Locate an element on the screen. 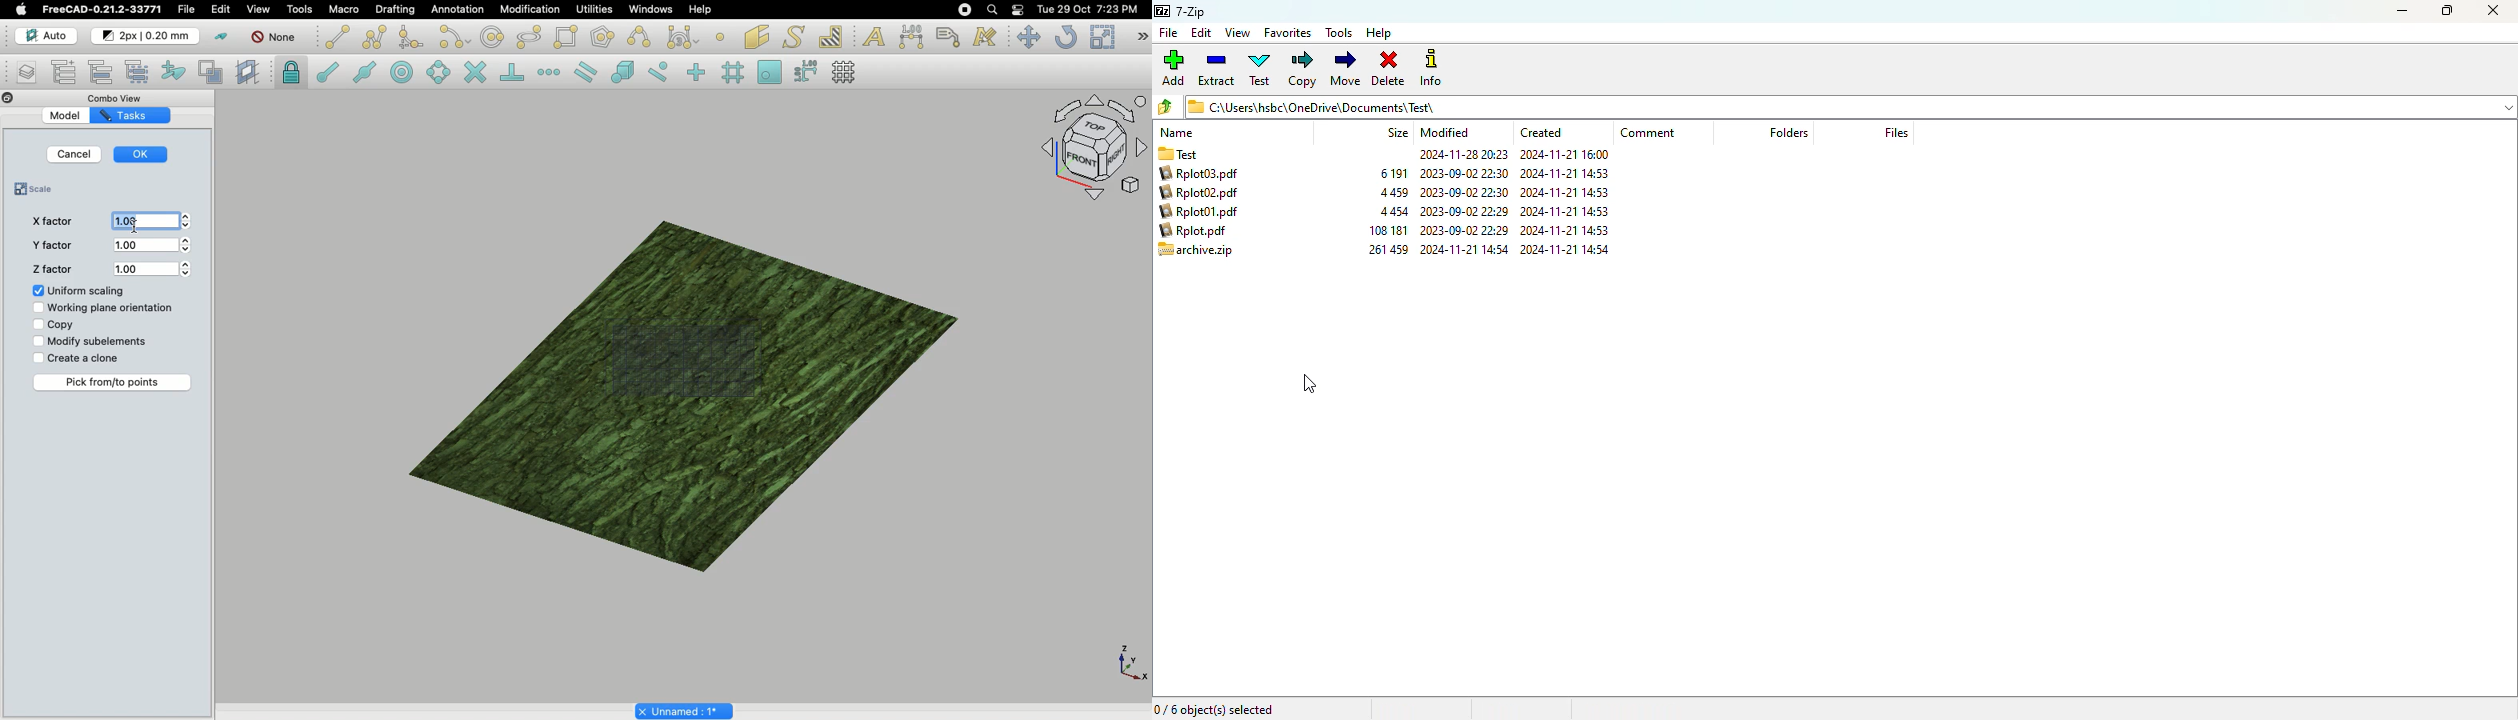  Close is located at coordinates (6, 98).